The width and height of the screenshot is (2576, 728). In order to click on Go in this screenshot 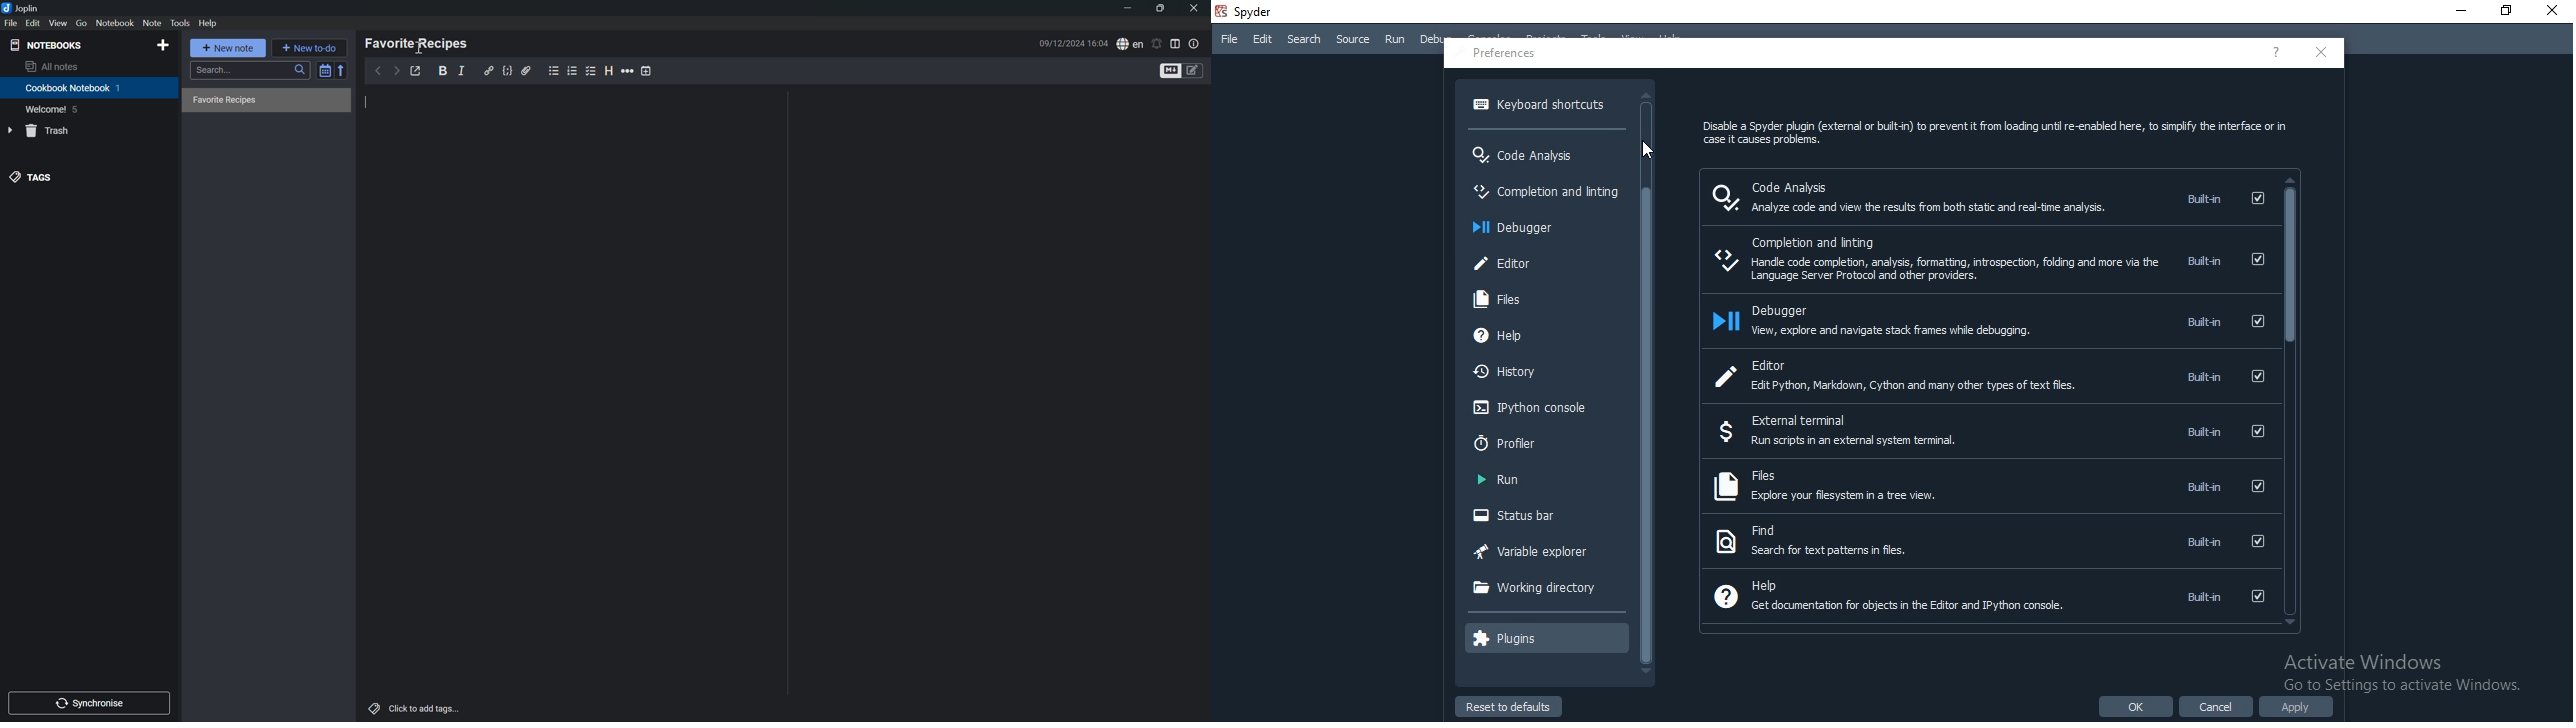, I will do `click(83, 23)`.